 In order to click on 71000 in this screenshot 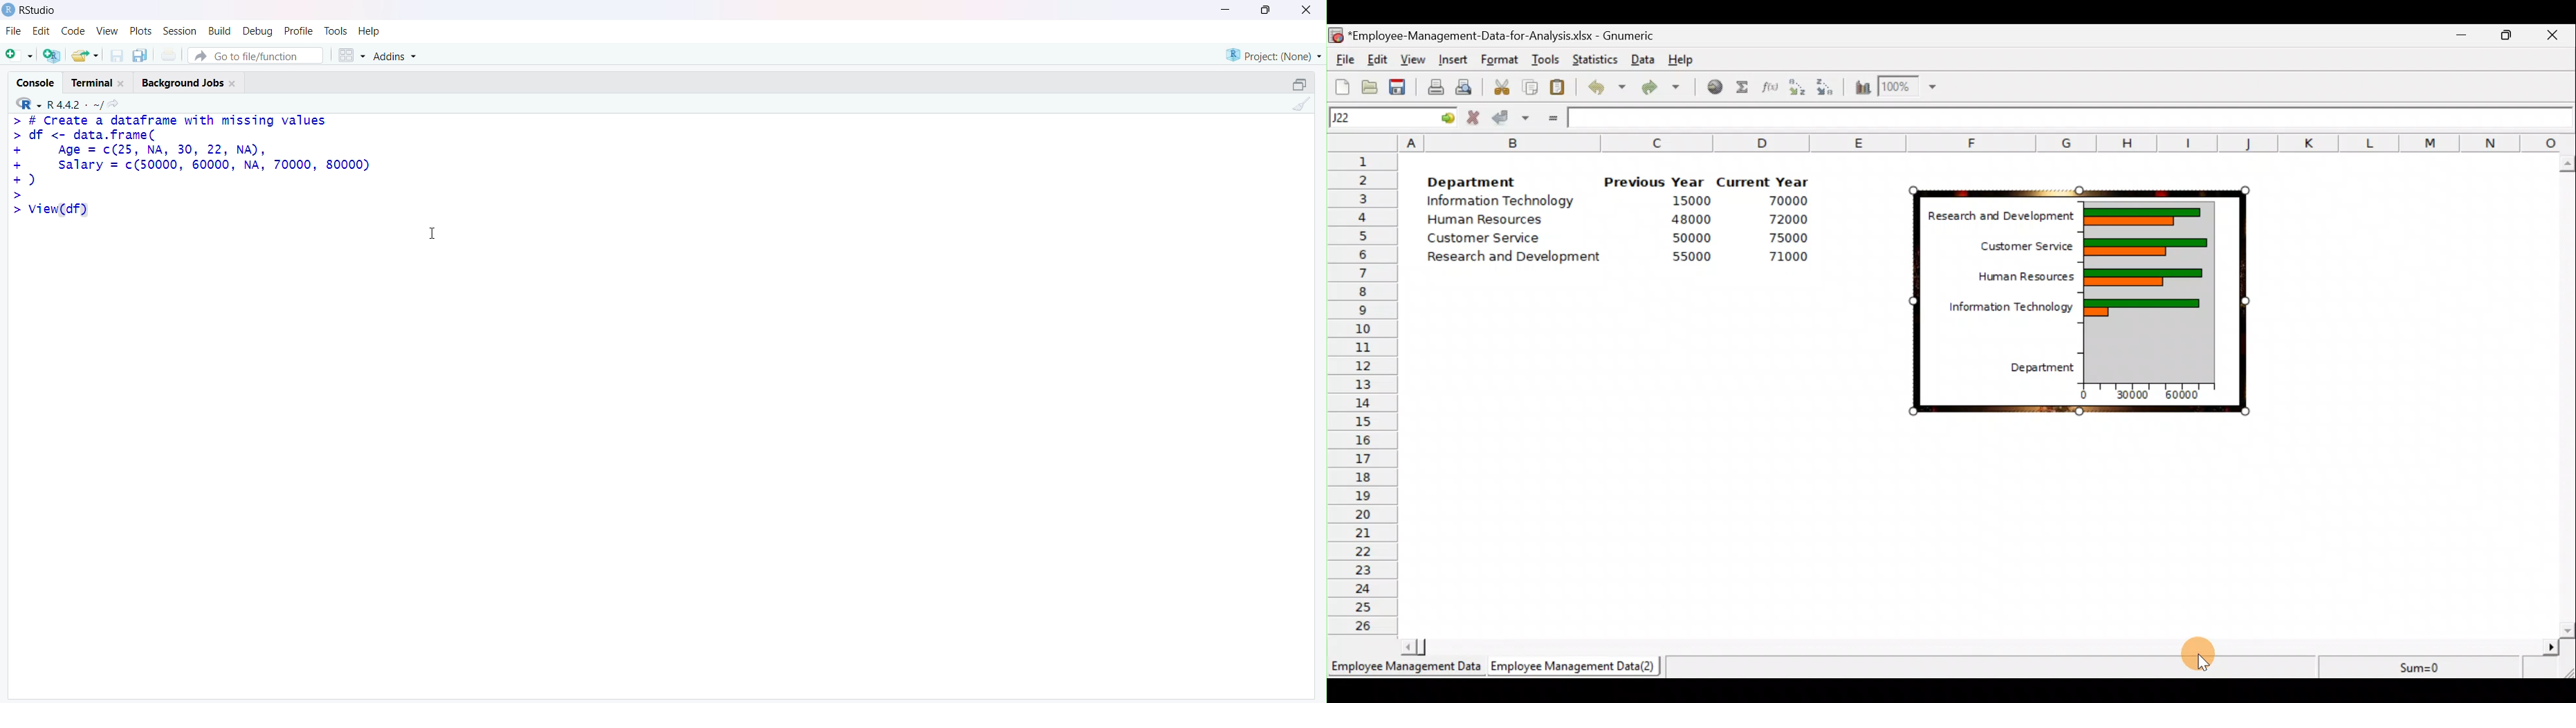, I will do `click(1786, 258)`.